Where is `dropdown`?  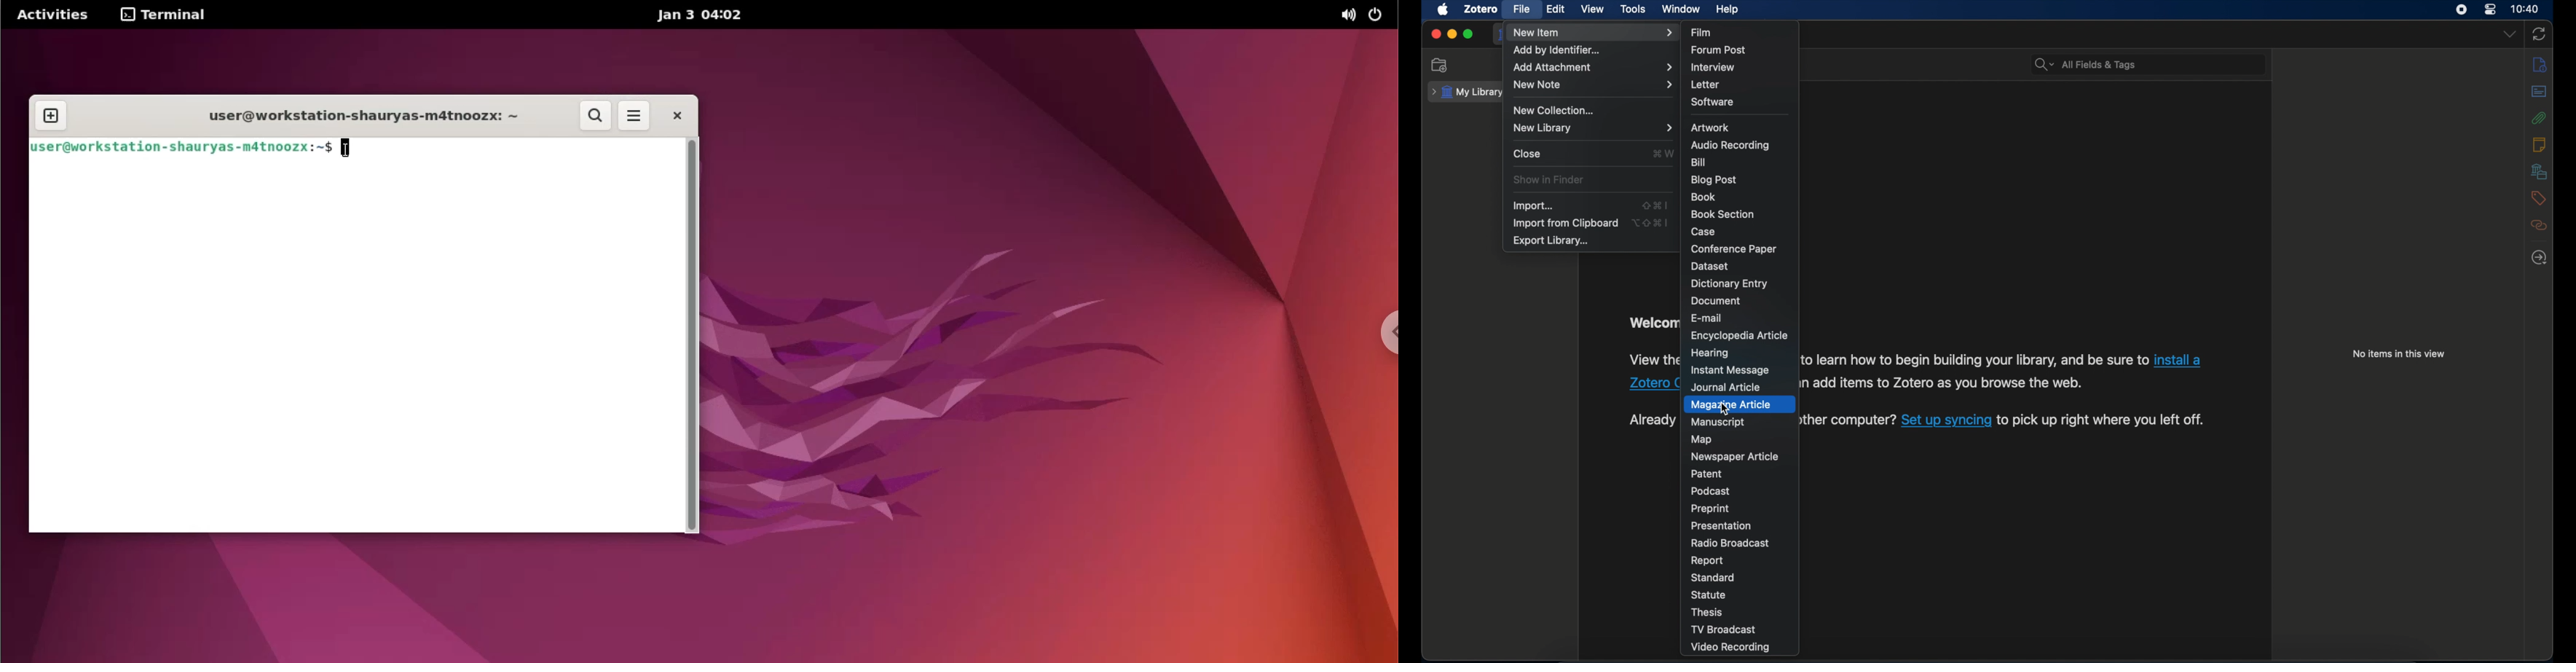 dropdown is located at coordinates (2510, 33).